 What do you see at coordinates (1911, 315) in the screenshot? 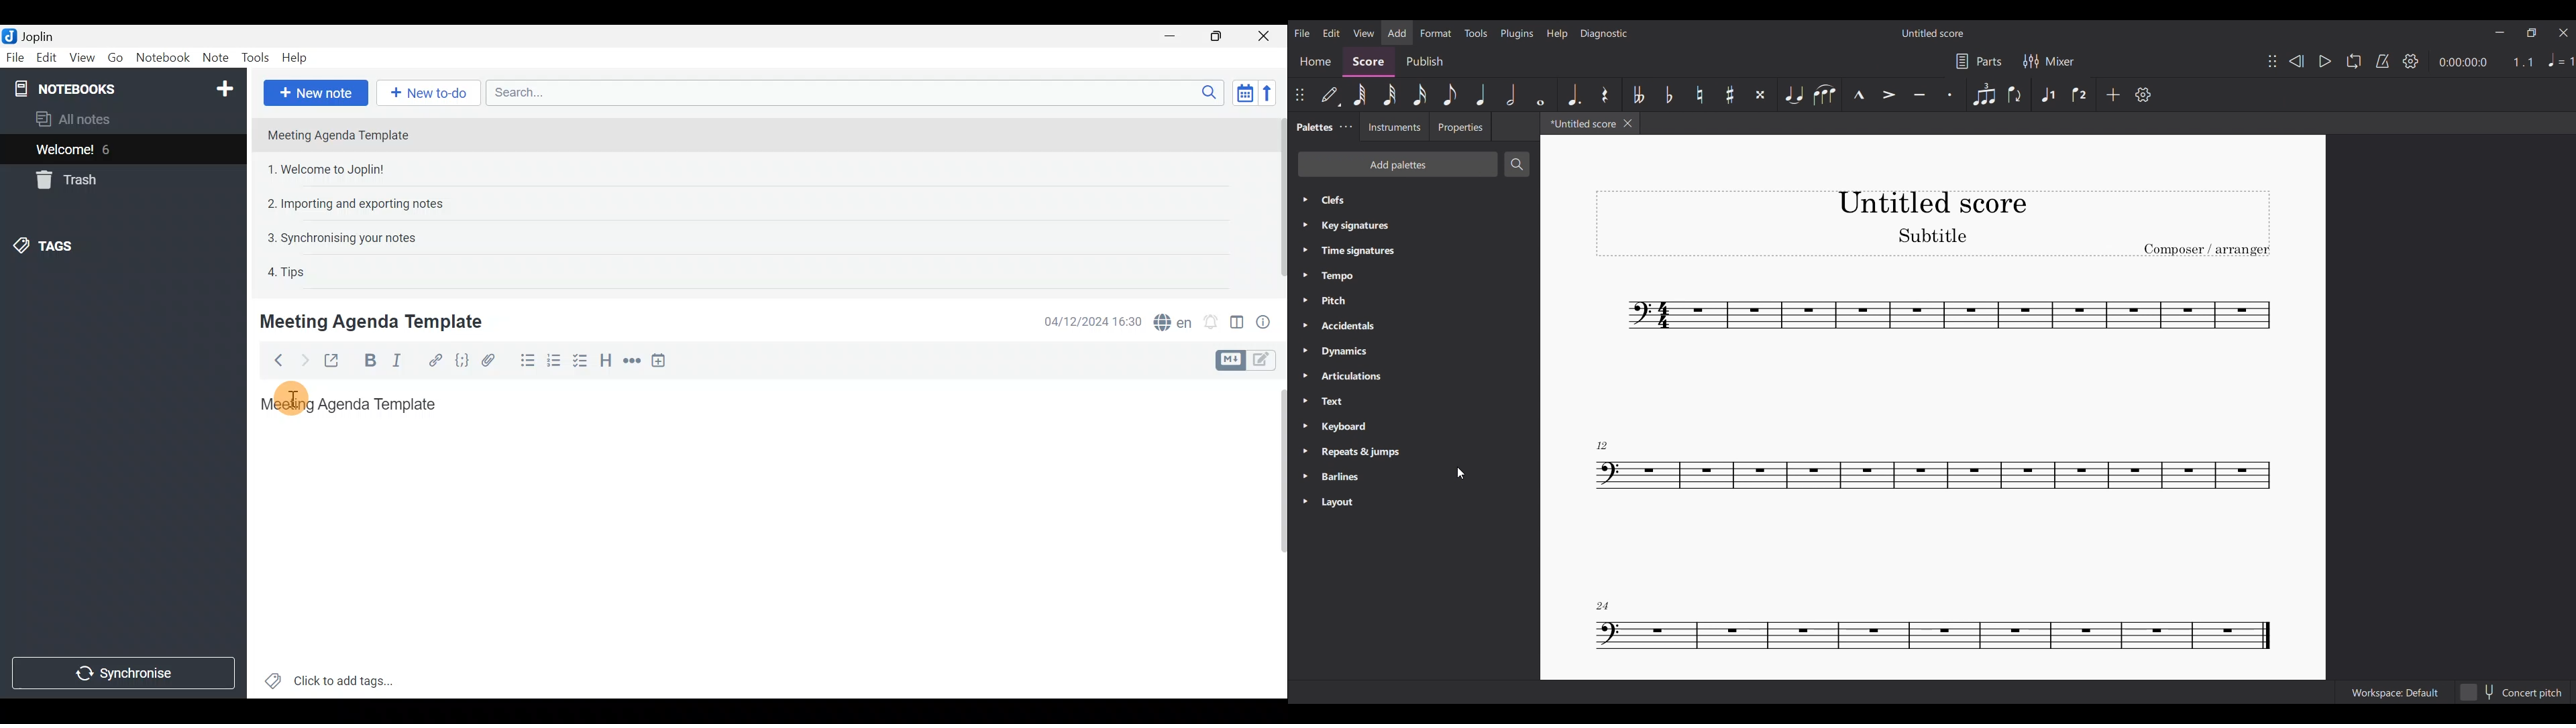
I see `Music note` at bounding box center [1911, 315].